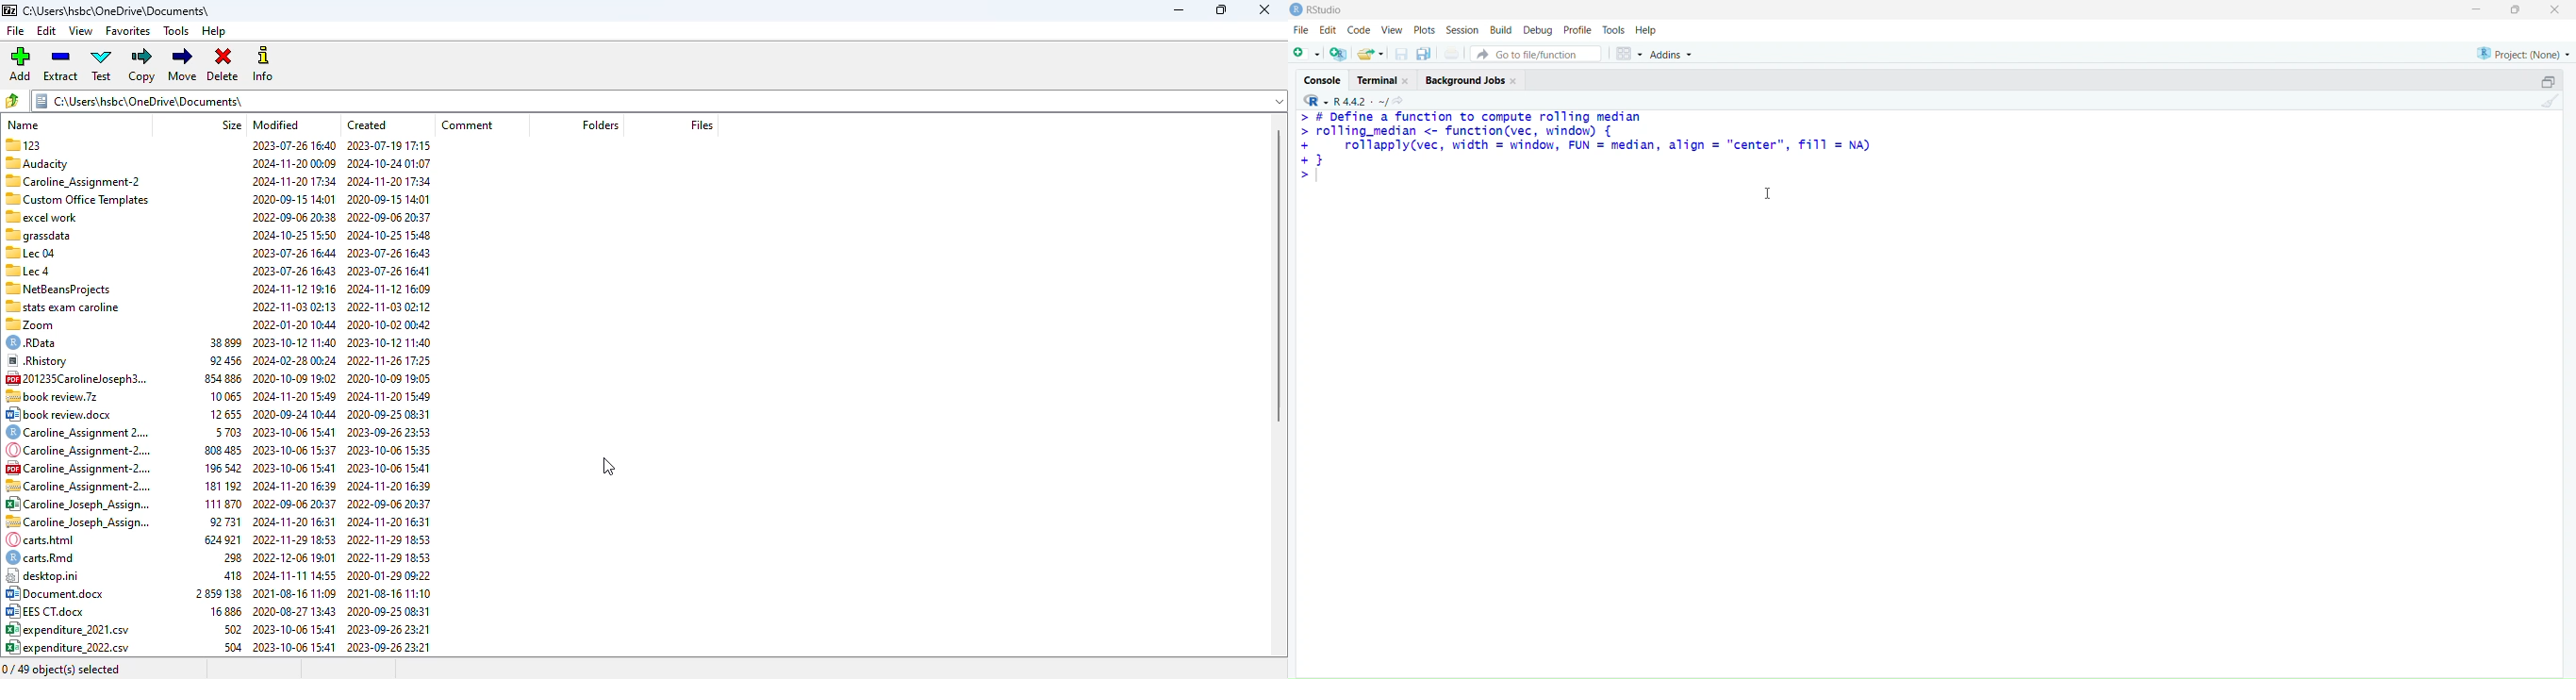 The image size is (2576, 700). Describe the element at coordinates (294, 397) in the screenshot. I see `modified date & time` at that location.